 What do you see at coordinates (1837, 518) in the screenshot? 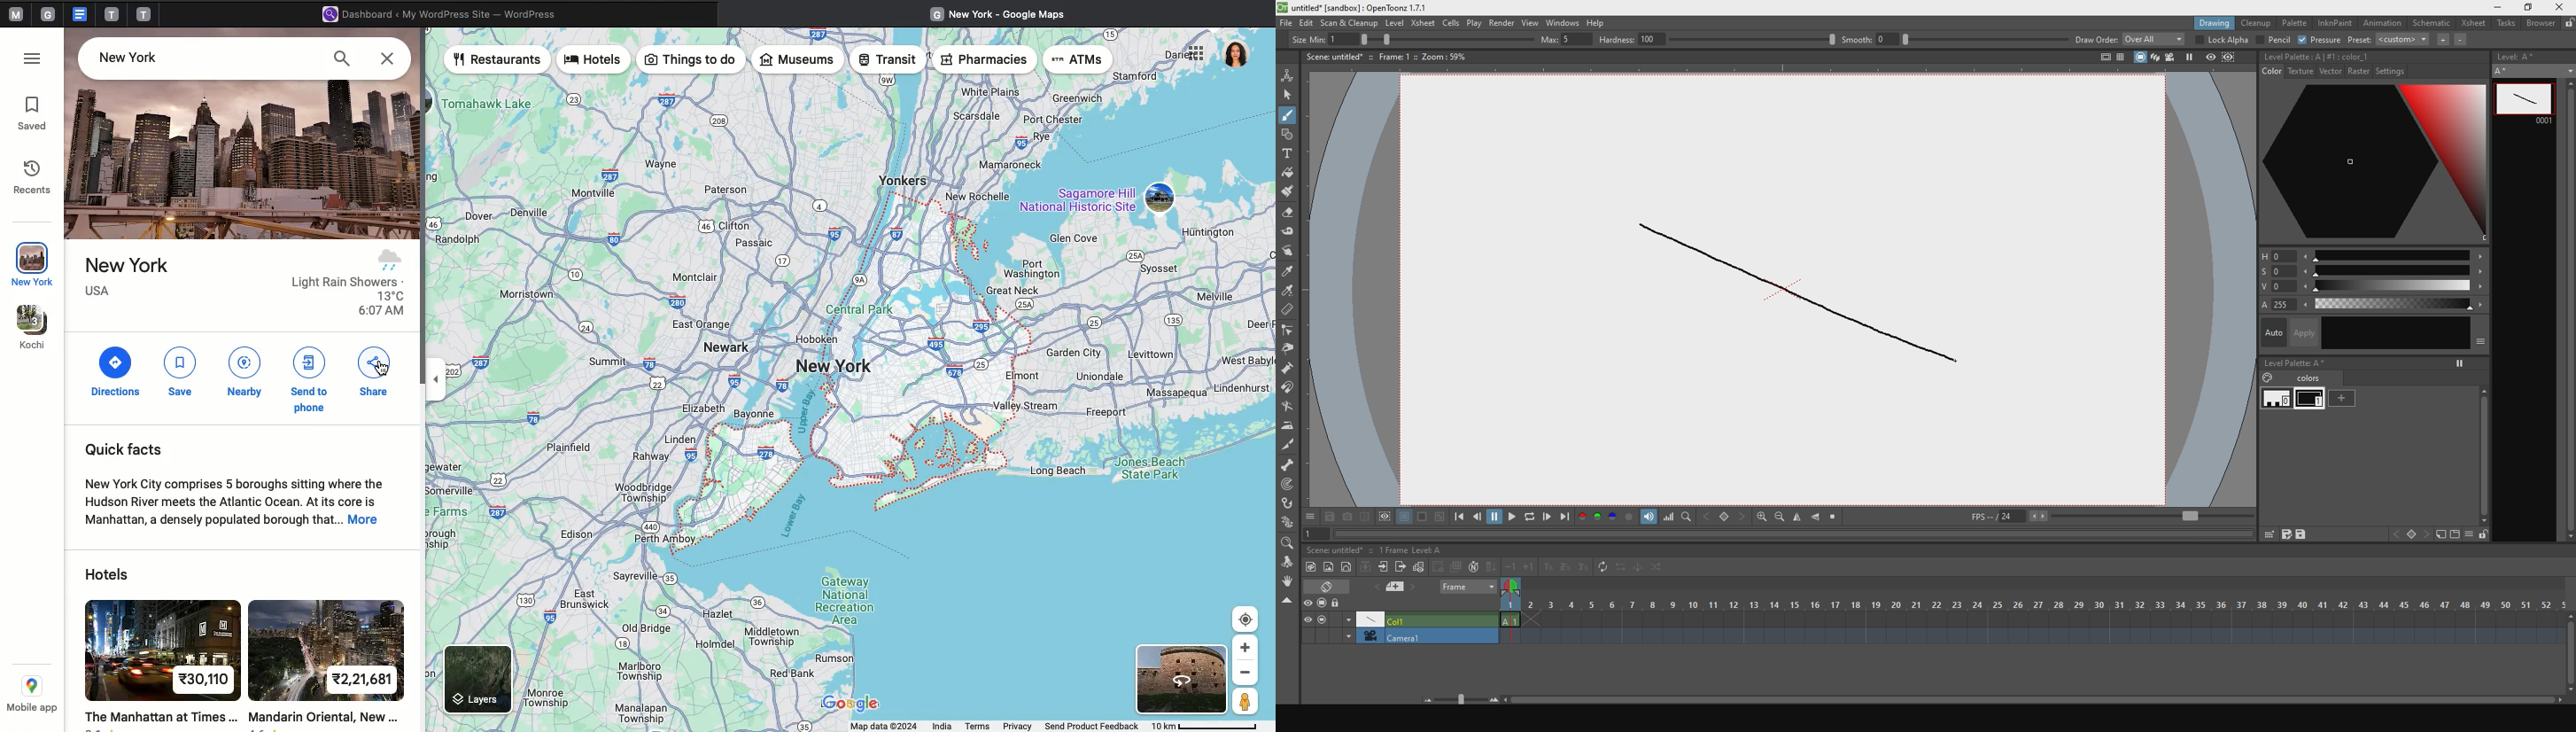
I see `stop` at bounding box center [1837, 518].